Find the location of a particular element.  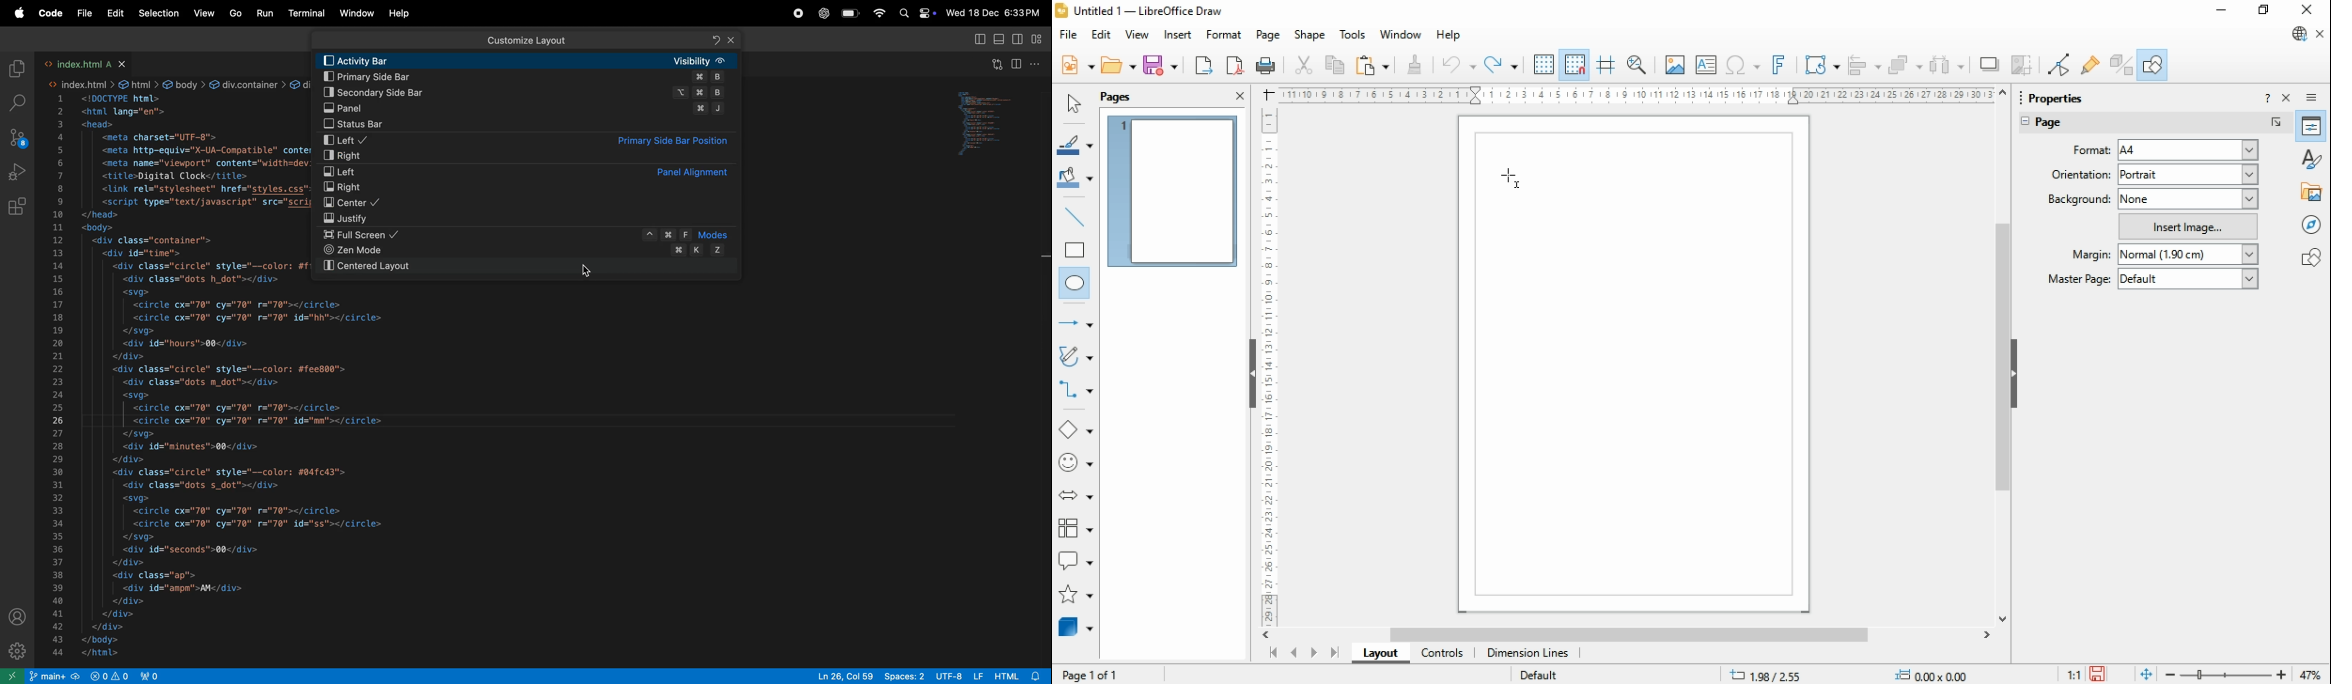

close sidebar deck is located at coordinates (2288, 97).